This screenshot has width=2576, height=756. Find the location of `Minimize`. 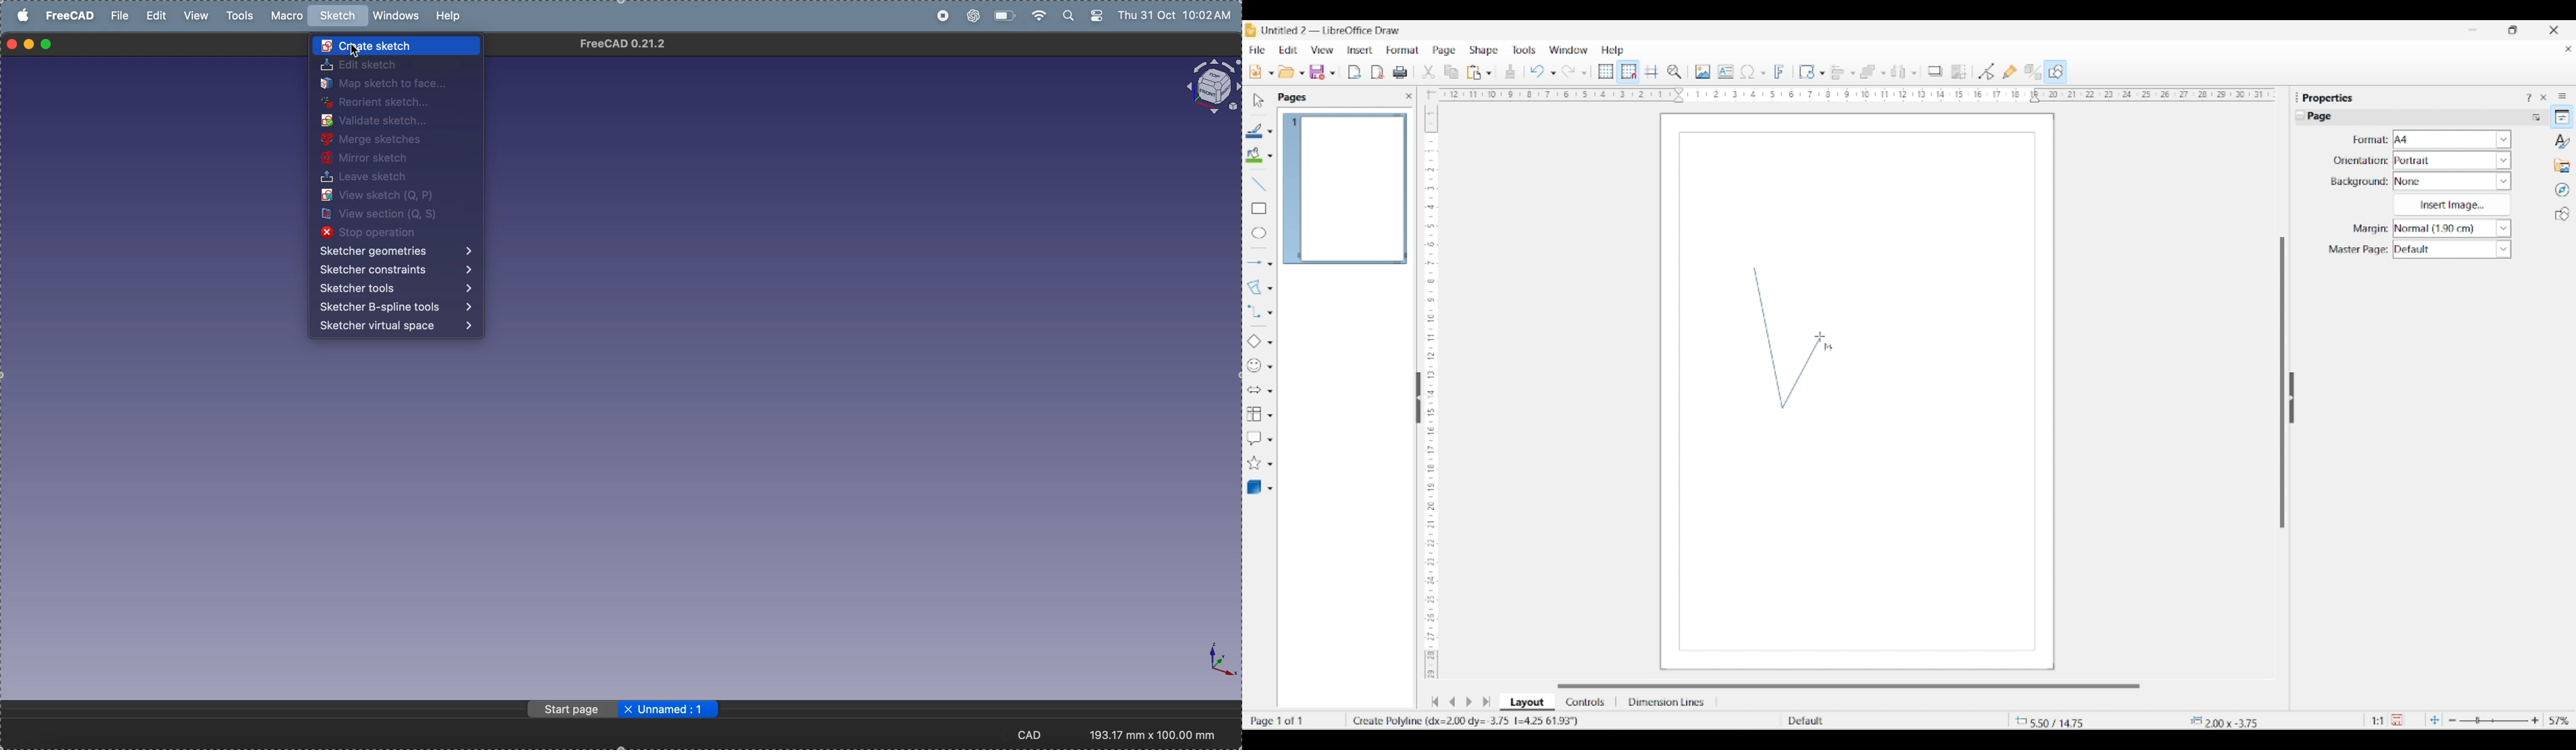

Minimize is located at coordinates (2473, 30).